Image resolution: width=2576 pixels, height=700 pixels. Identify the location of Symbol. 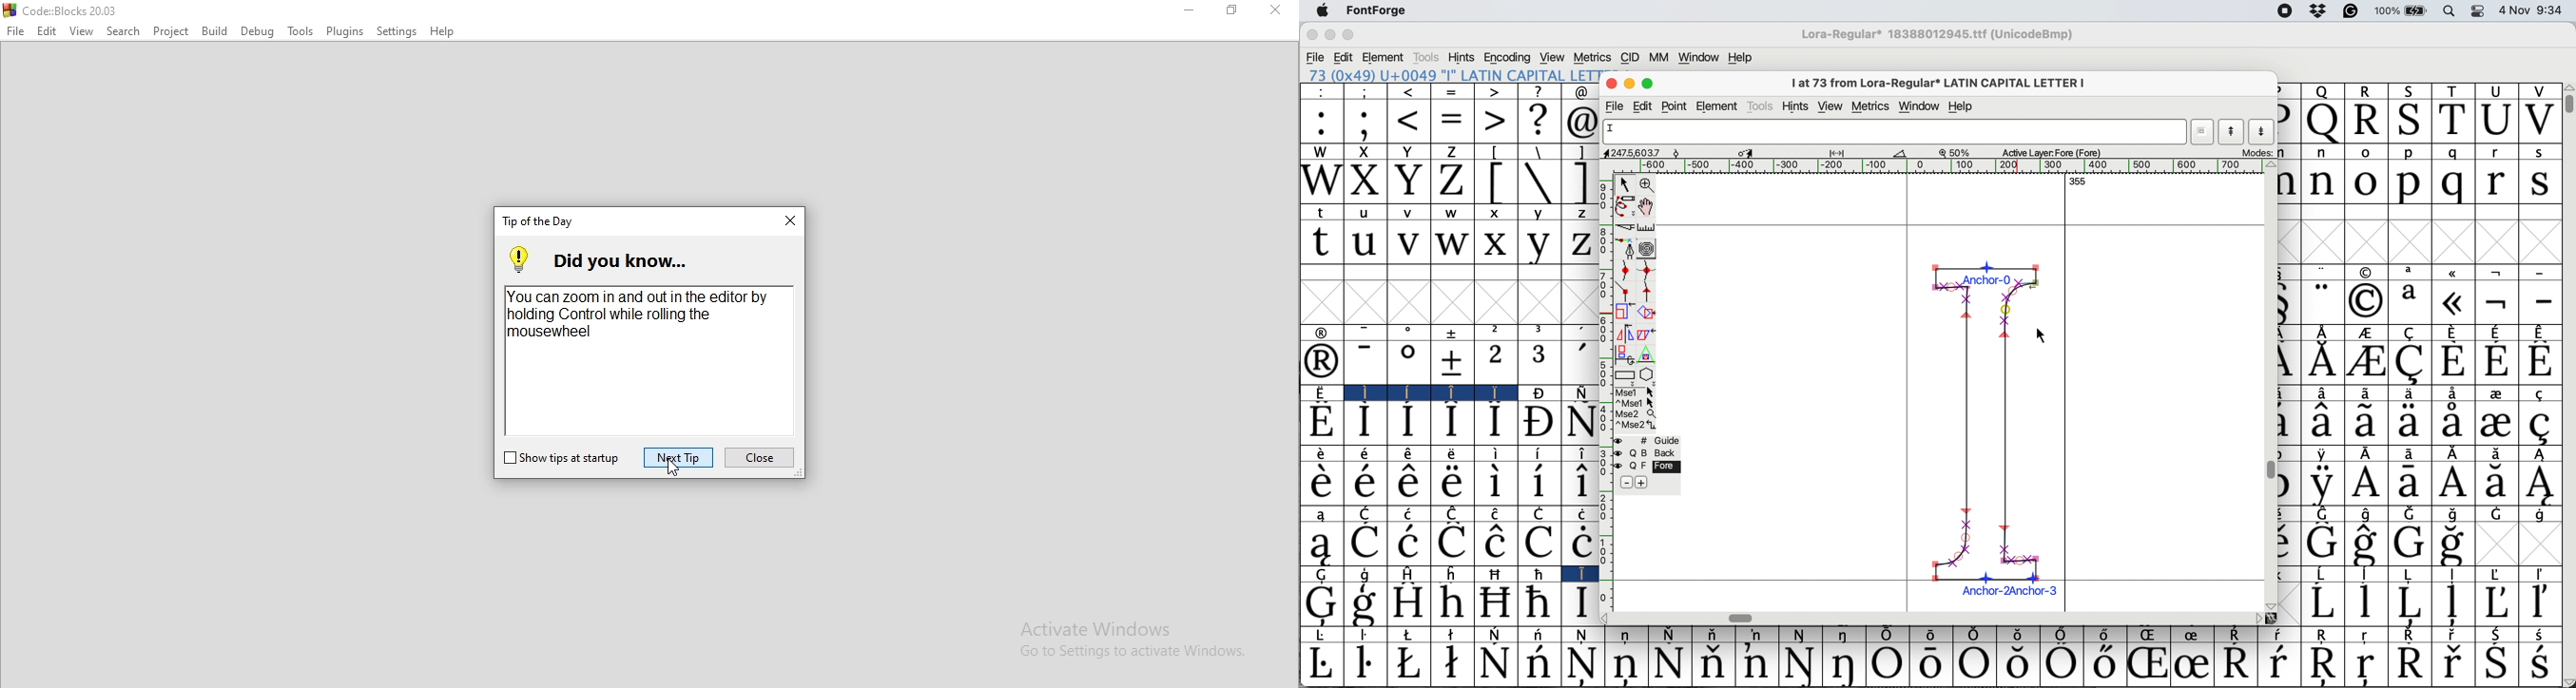
(2498, 573).